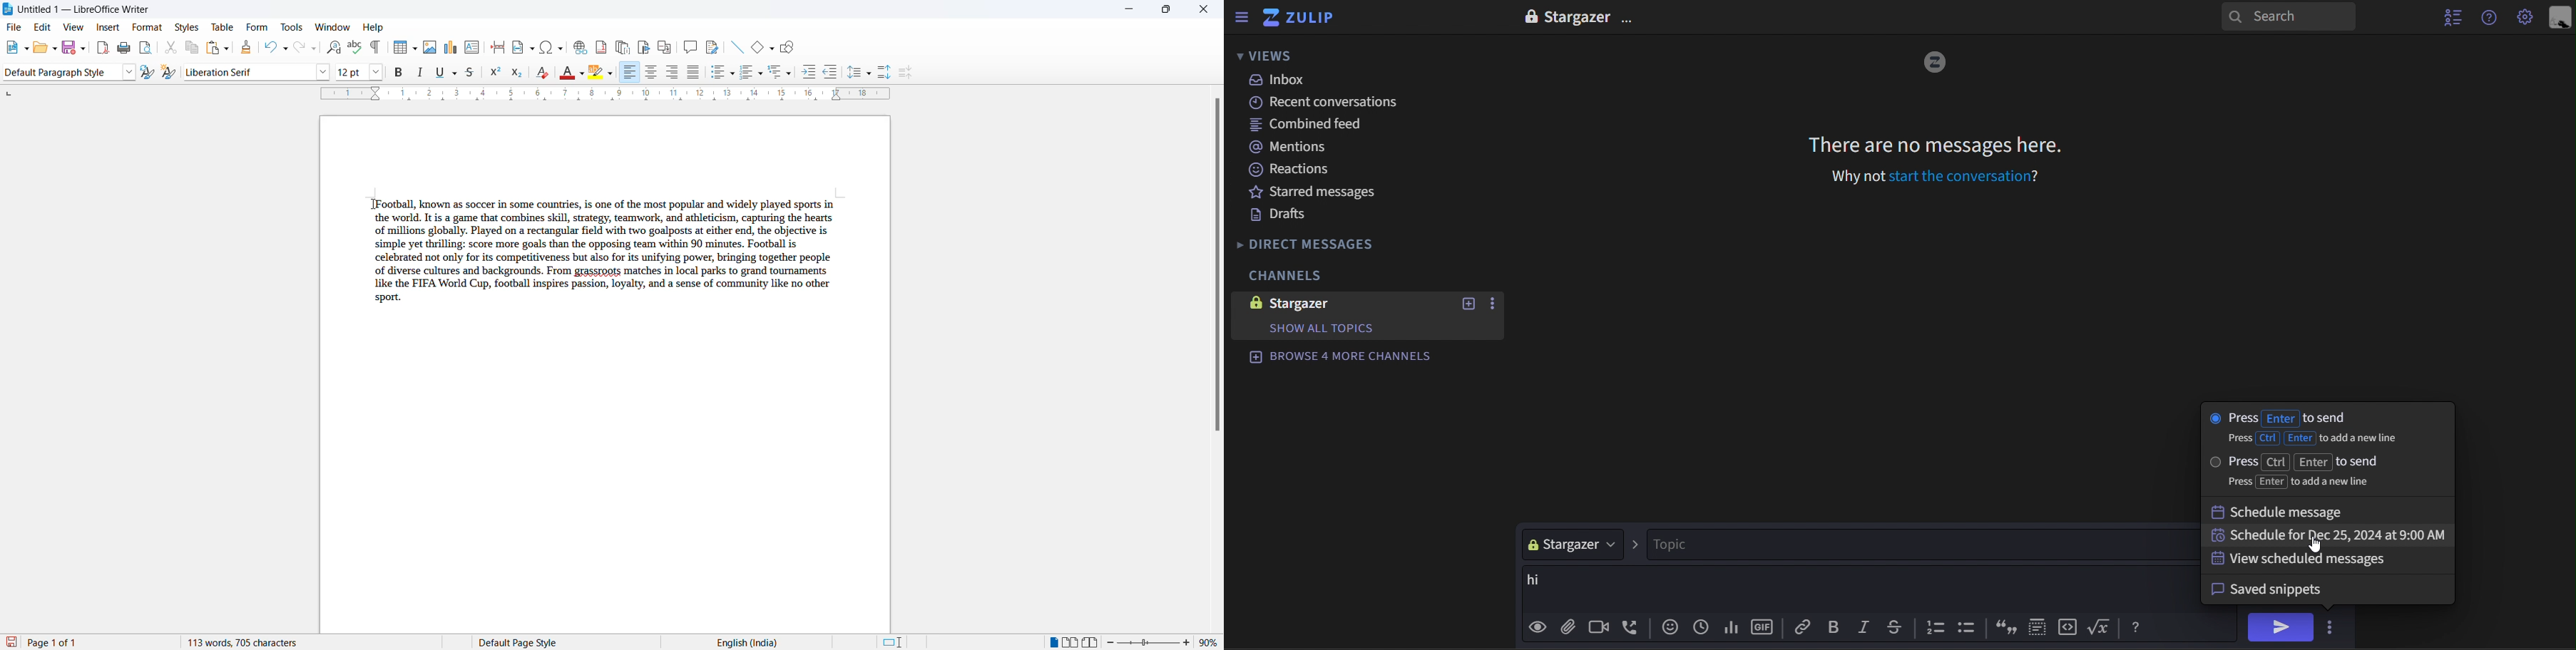 Image resolution: width=2576 pixels, height=672 pixels. Describe the element at coordinates (735, 48) in the screenshot. I see `line` at that location.